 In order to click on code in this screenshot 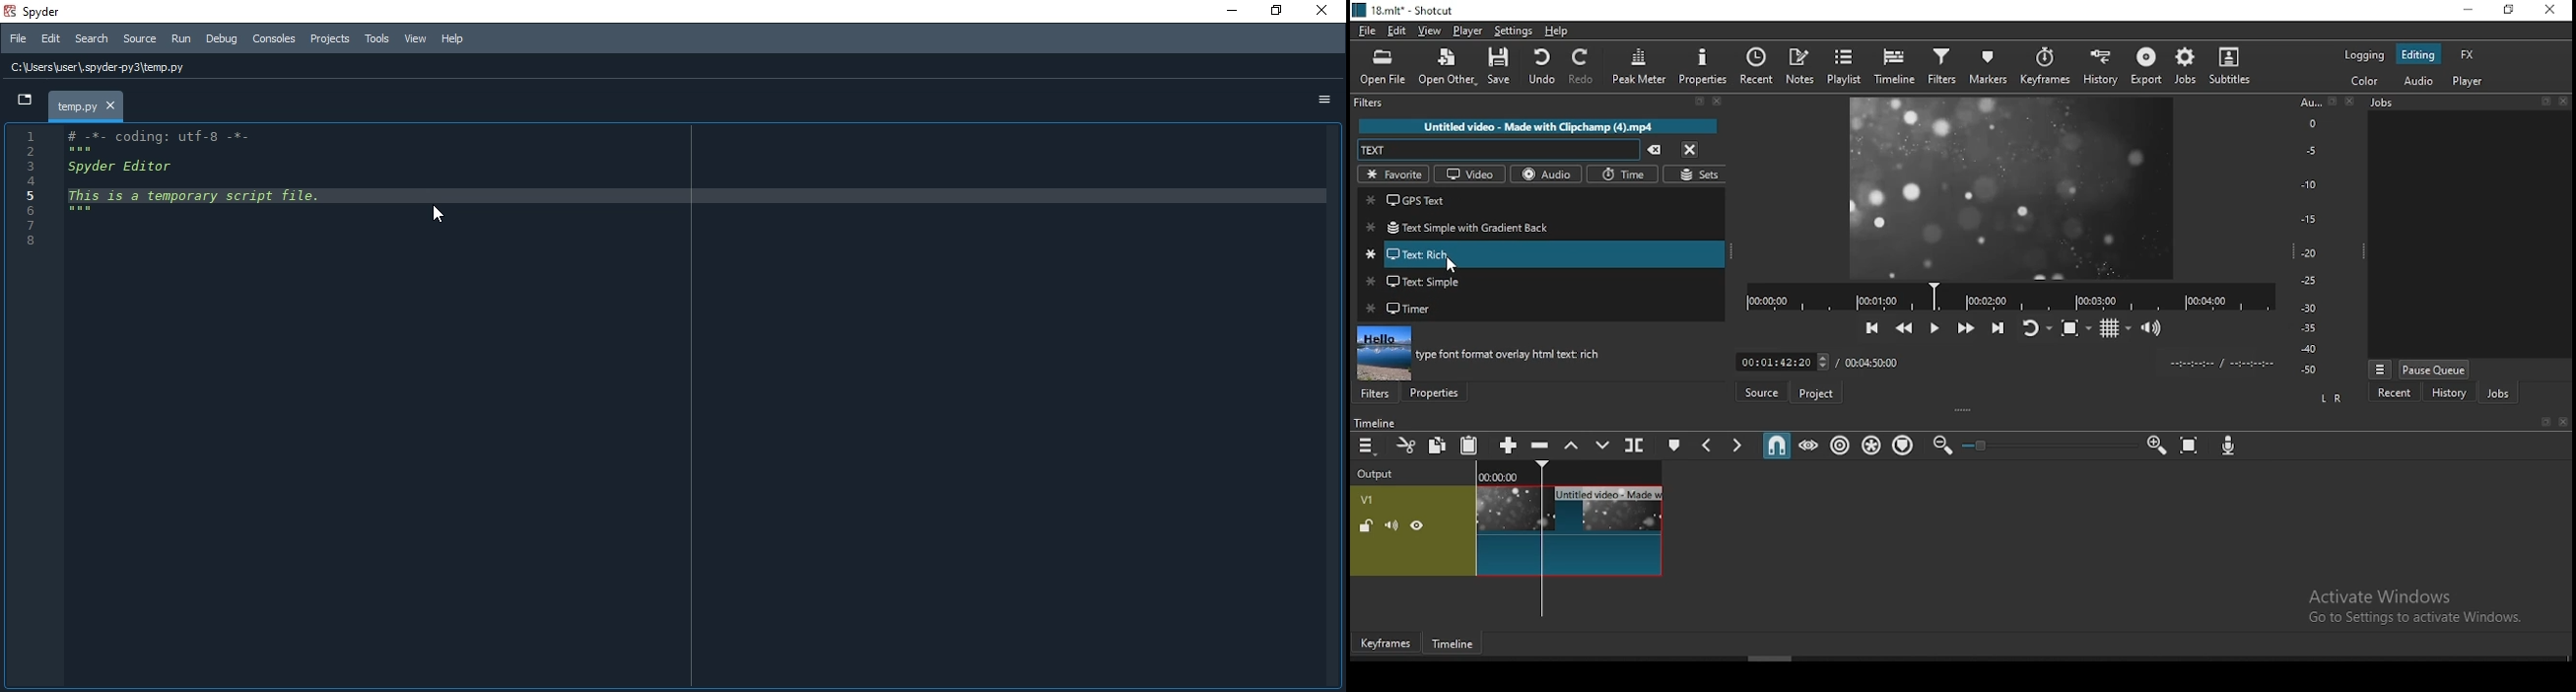, I will do `click(202, 180)`.